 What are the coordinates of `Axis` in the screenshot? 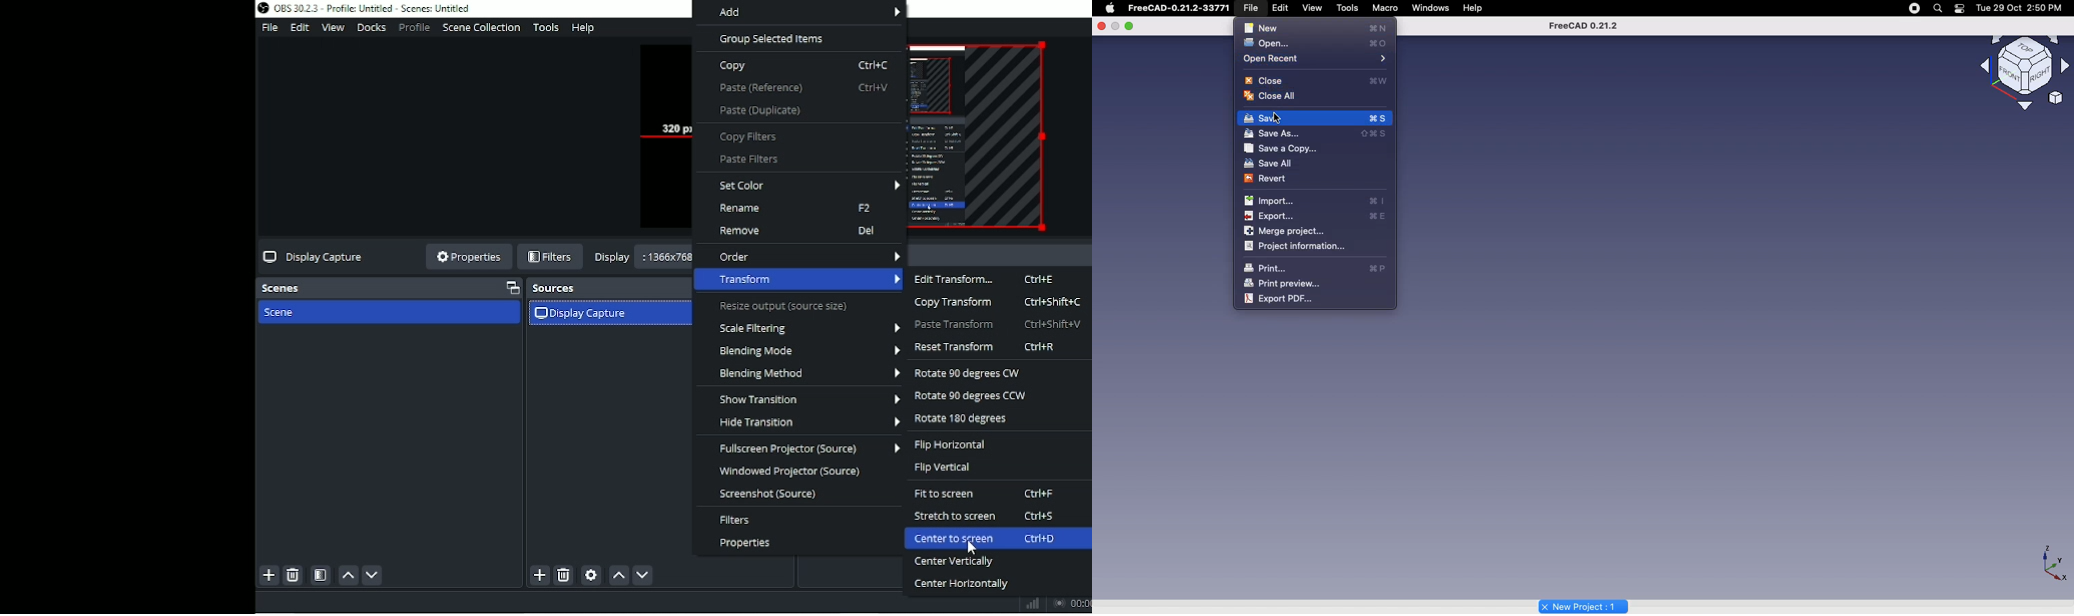 It's located at (2055, 564).